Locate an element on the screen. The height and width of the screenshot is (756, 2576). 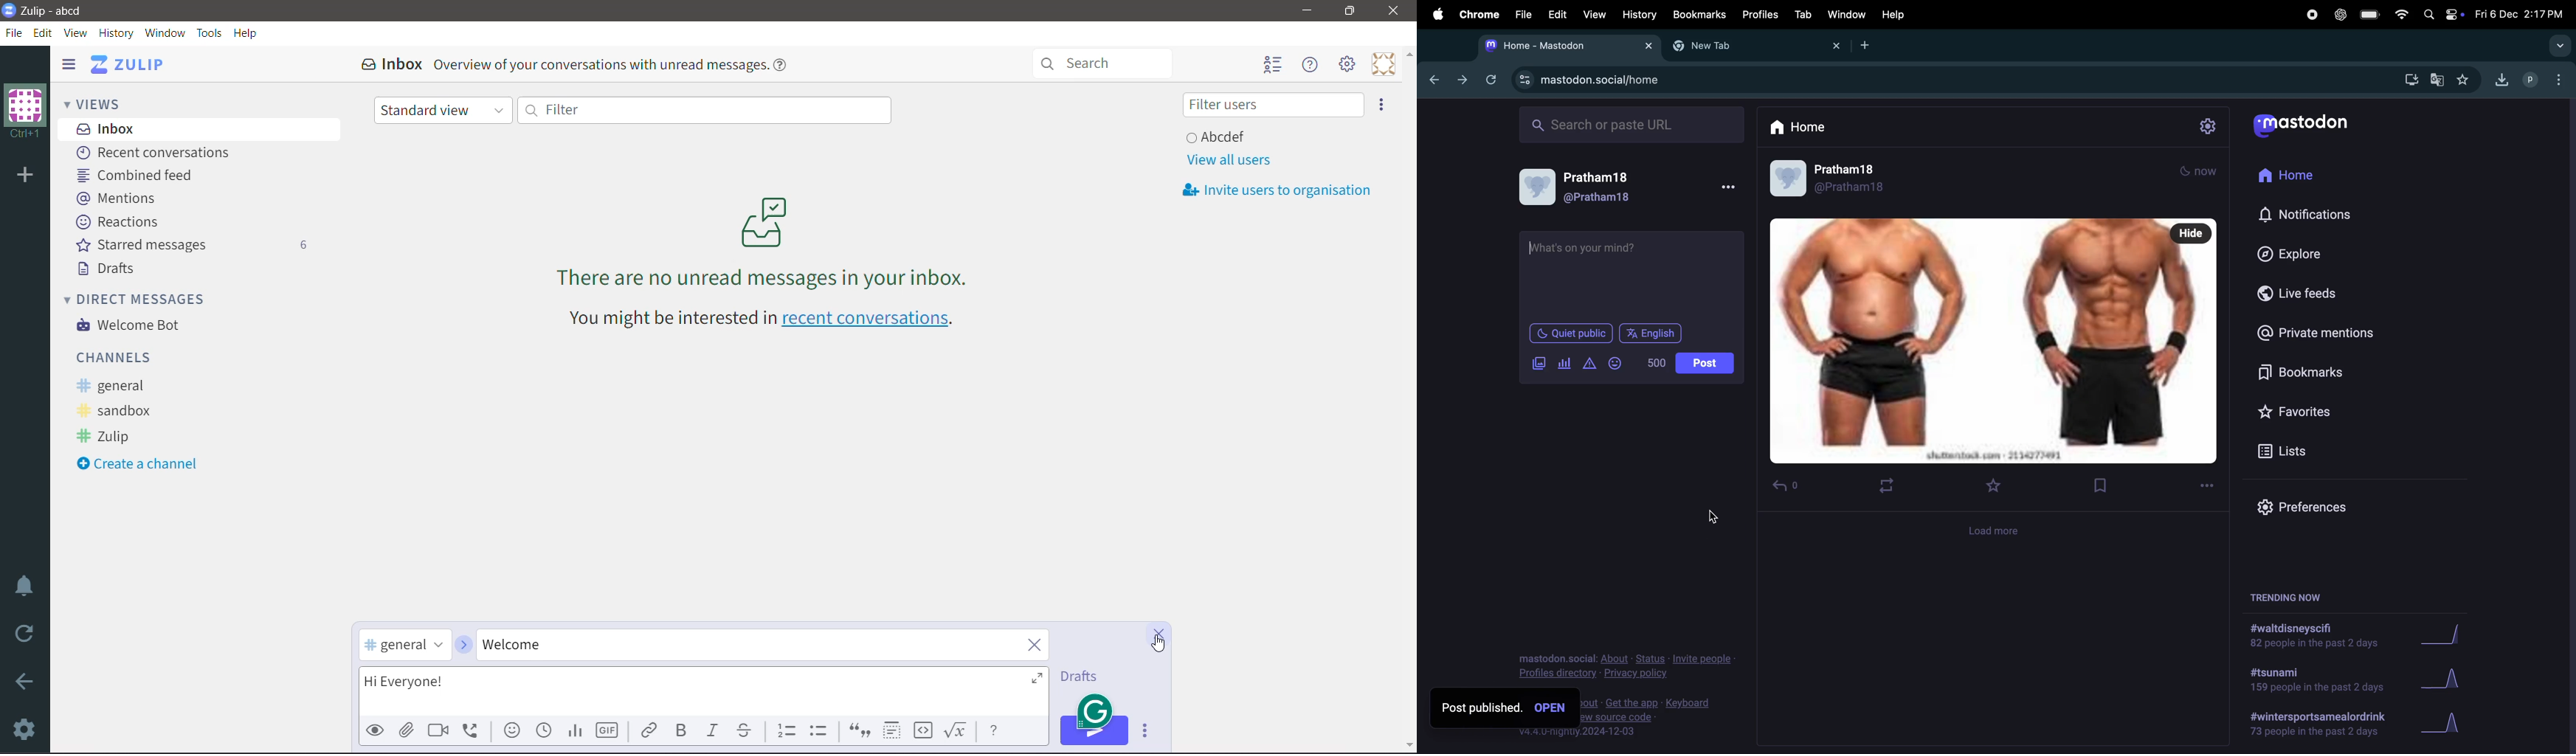
reply is located at coordinates (1788, 487).